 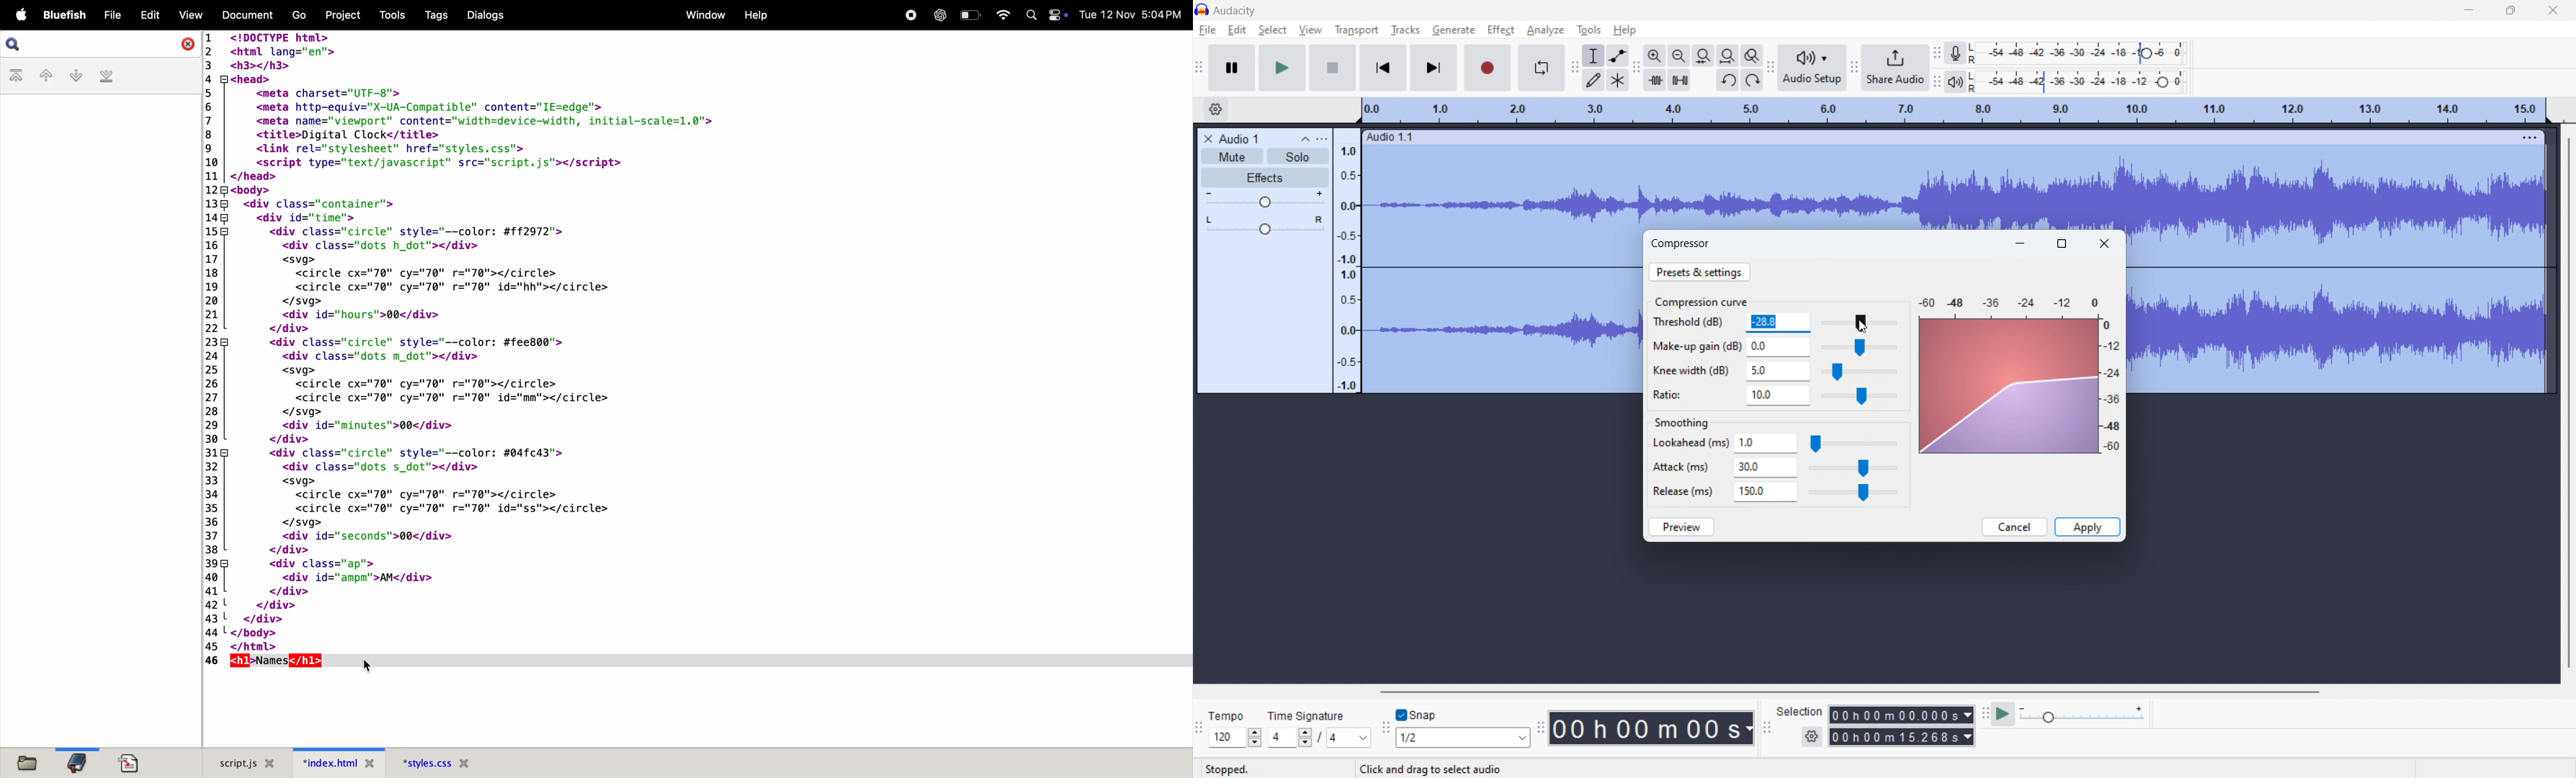 I want to click on Attack (ms), so click(x=1684, y=464).